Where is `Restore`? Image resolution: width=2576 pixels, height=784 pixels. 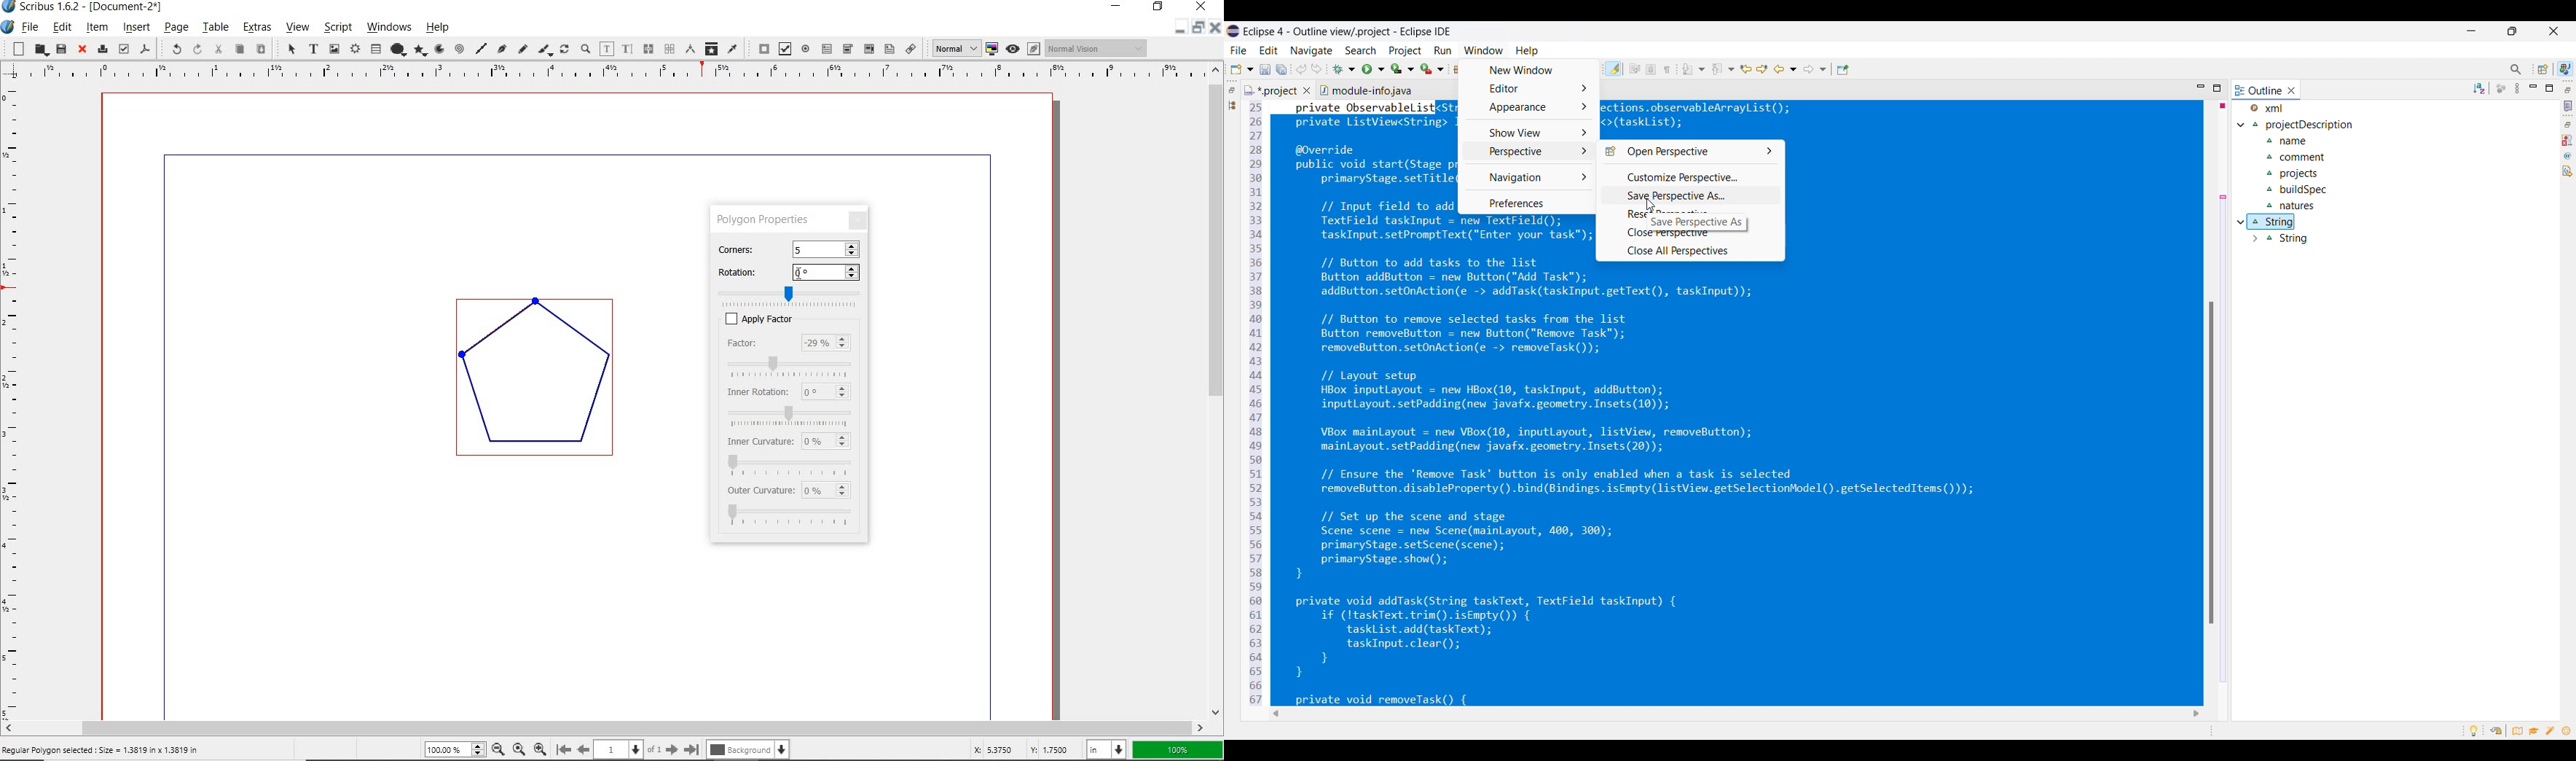 Restore is located at coordinates (1197, 29).